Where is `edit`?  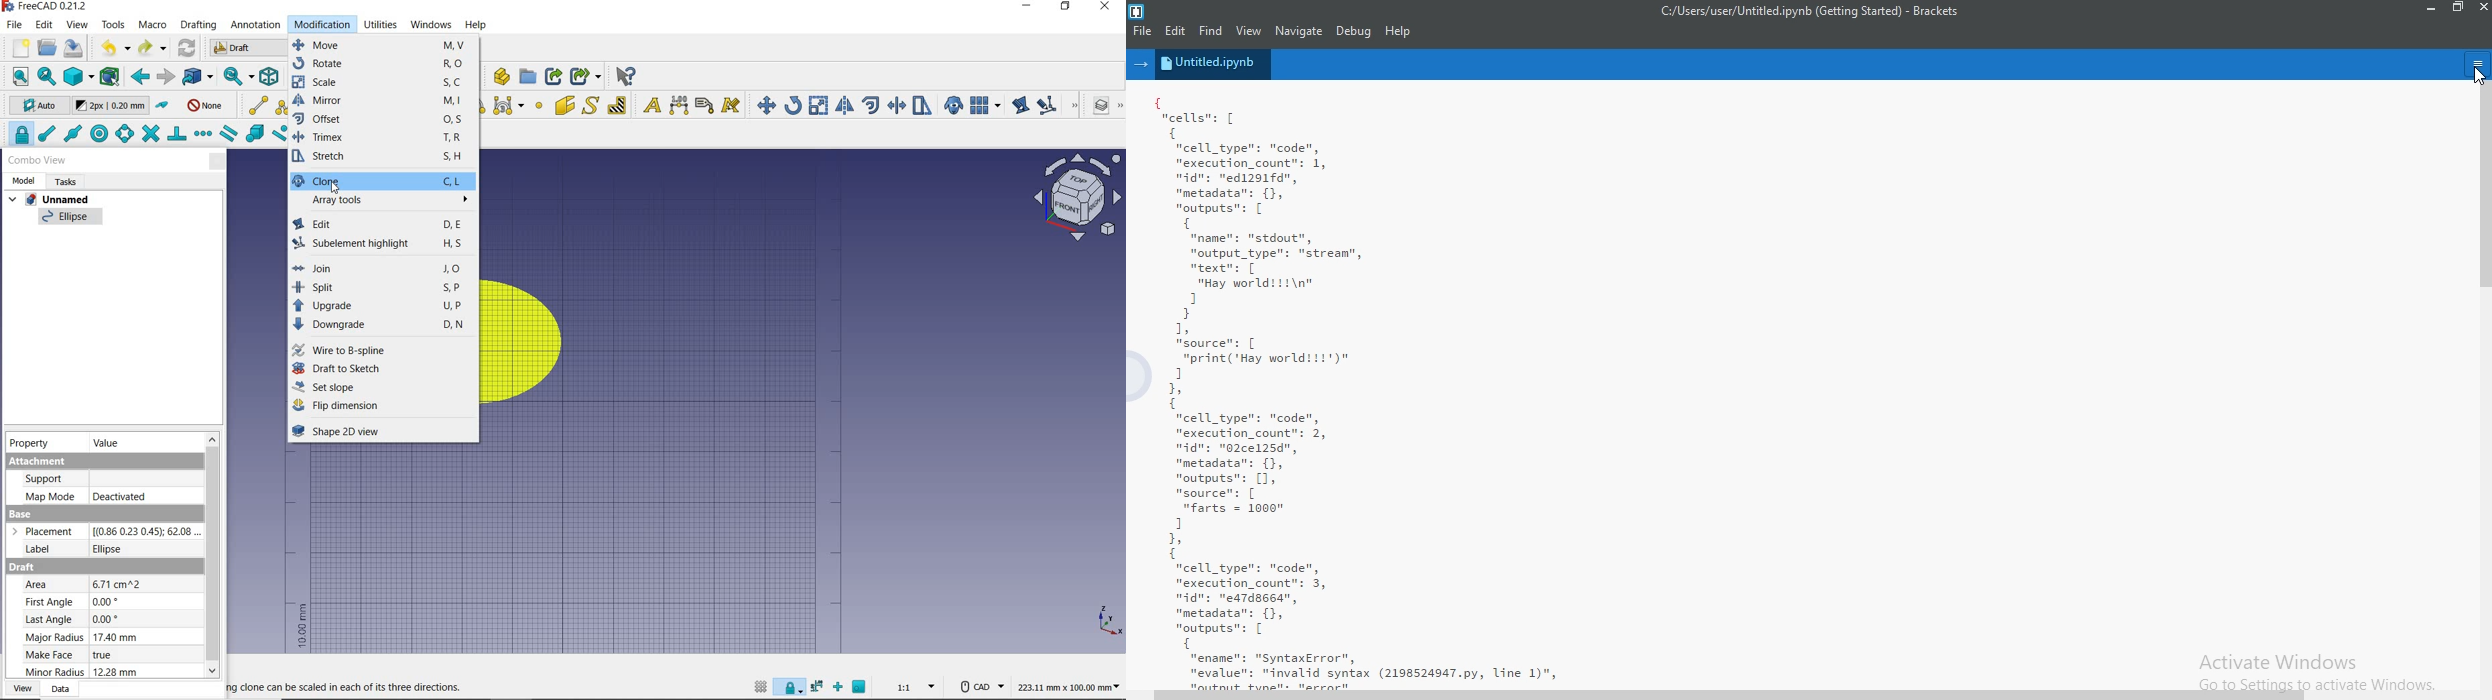
edit is located at coordinates (45, 25).